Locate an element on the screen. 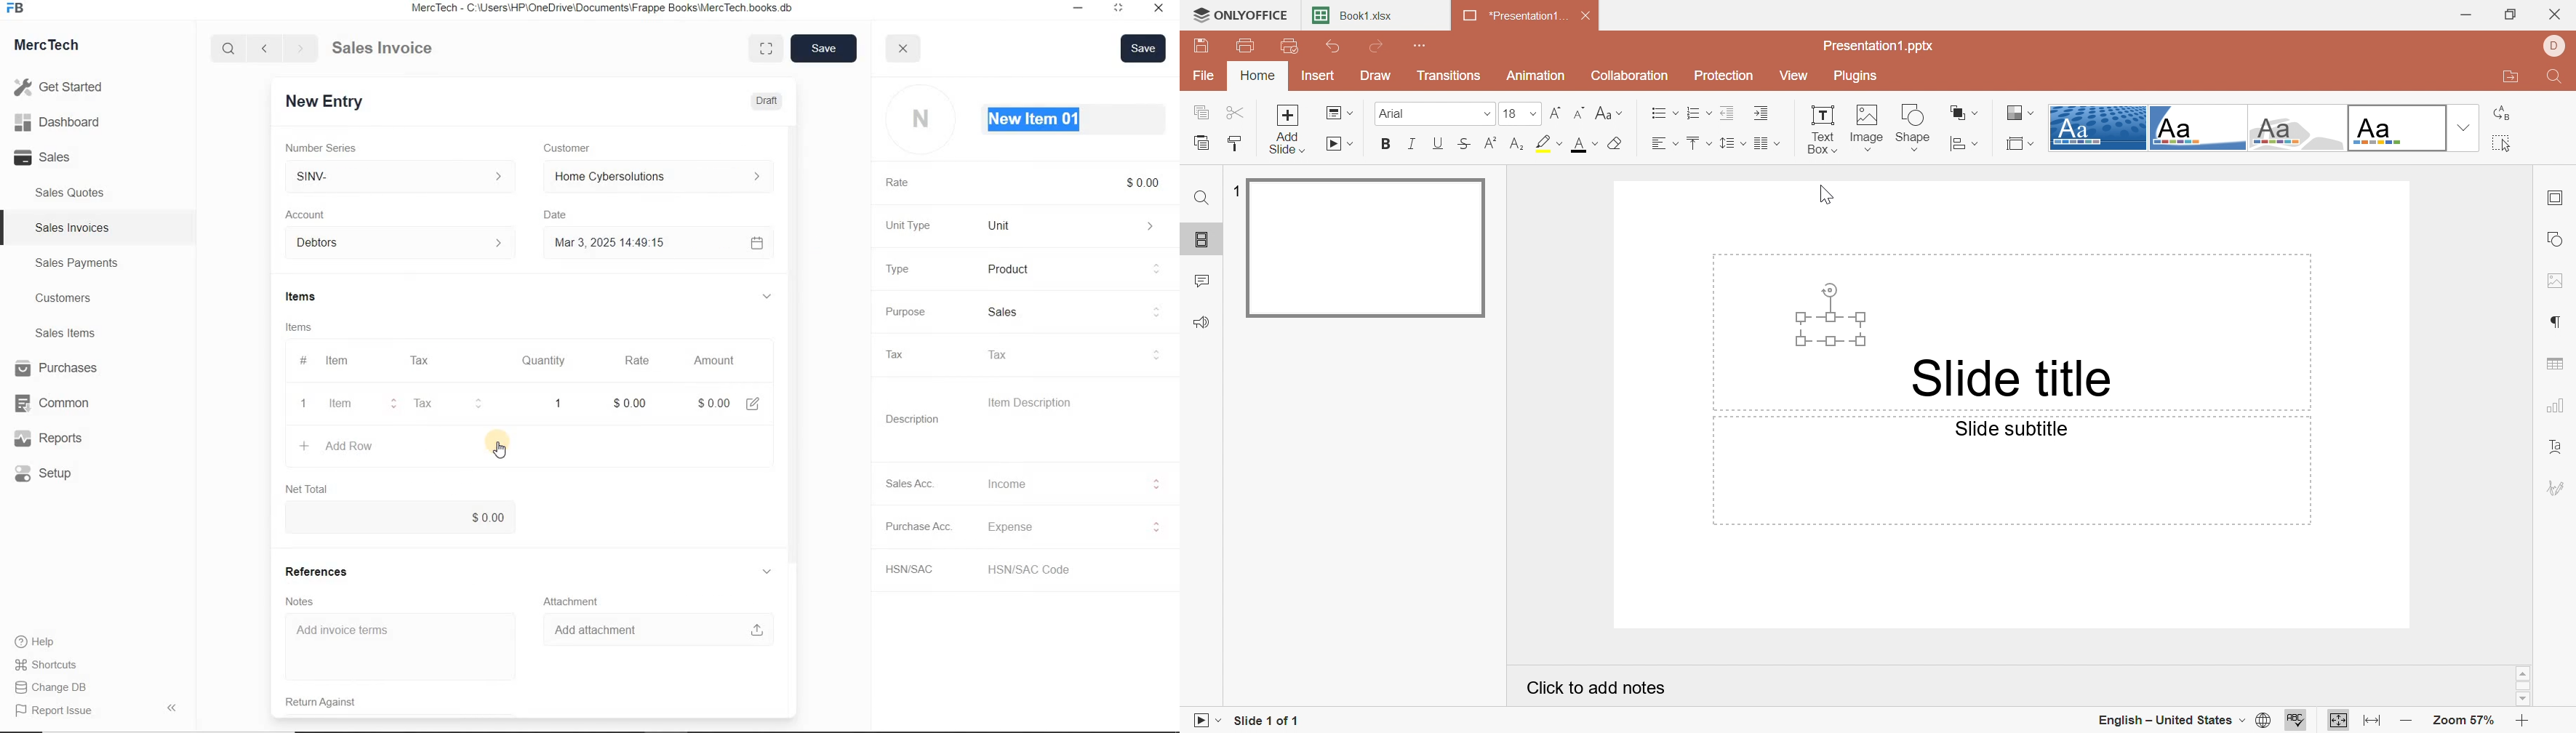  Reports is located at coordinates (59, 439).